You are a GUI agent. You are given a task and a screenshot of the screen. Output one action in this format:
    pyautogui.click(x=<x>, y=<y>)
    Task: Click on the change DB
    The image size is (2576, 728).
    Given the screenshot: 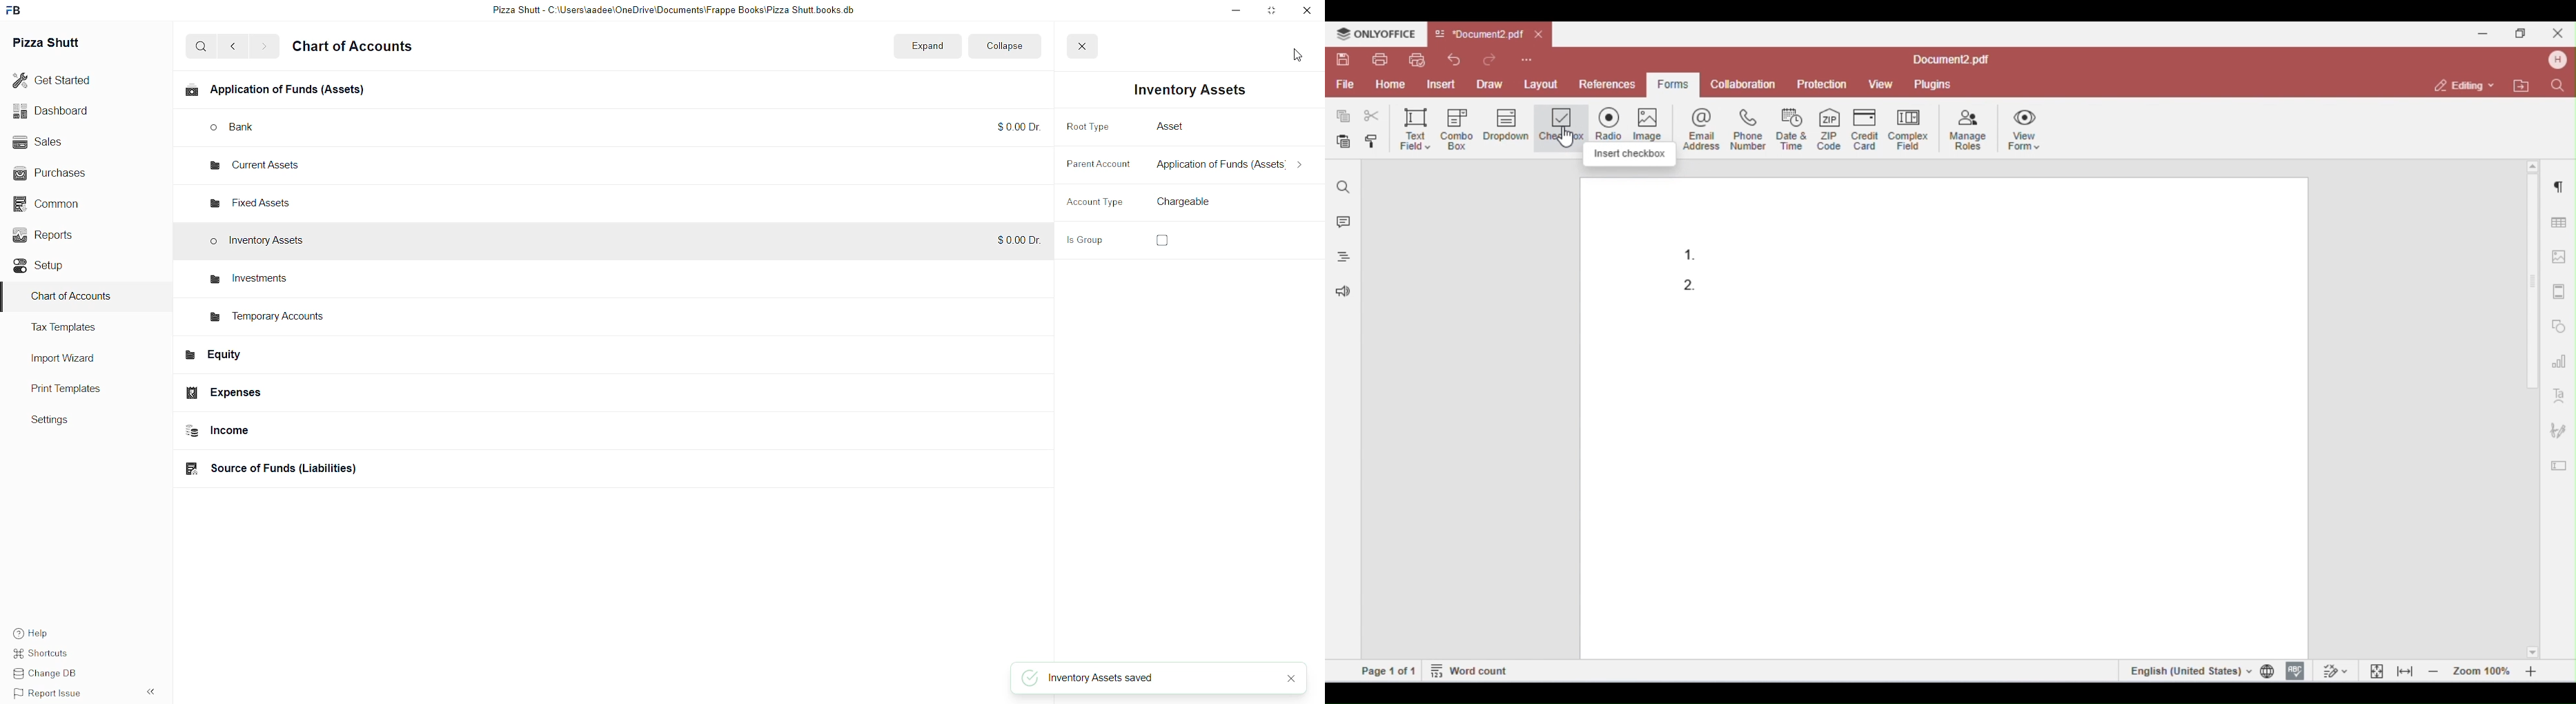 What is the action you would take?
    pyautogui.click(x=45, y=676)
    